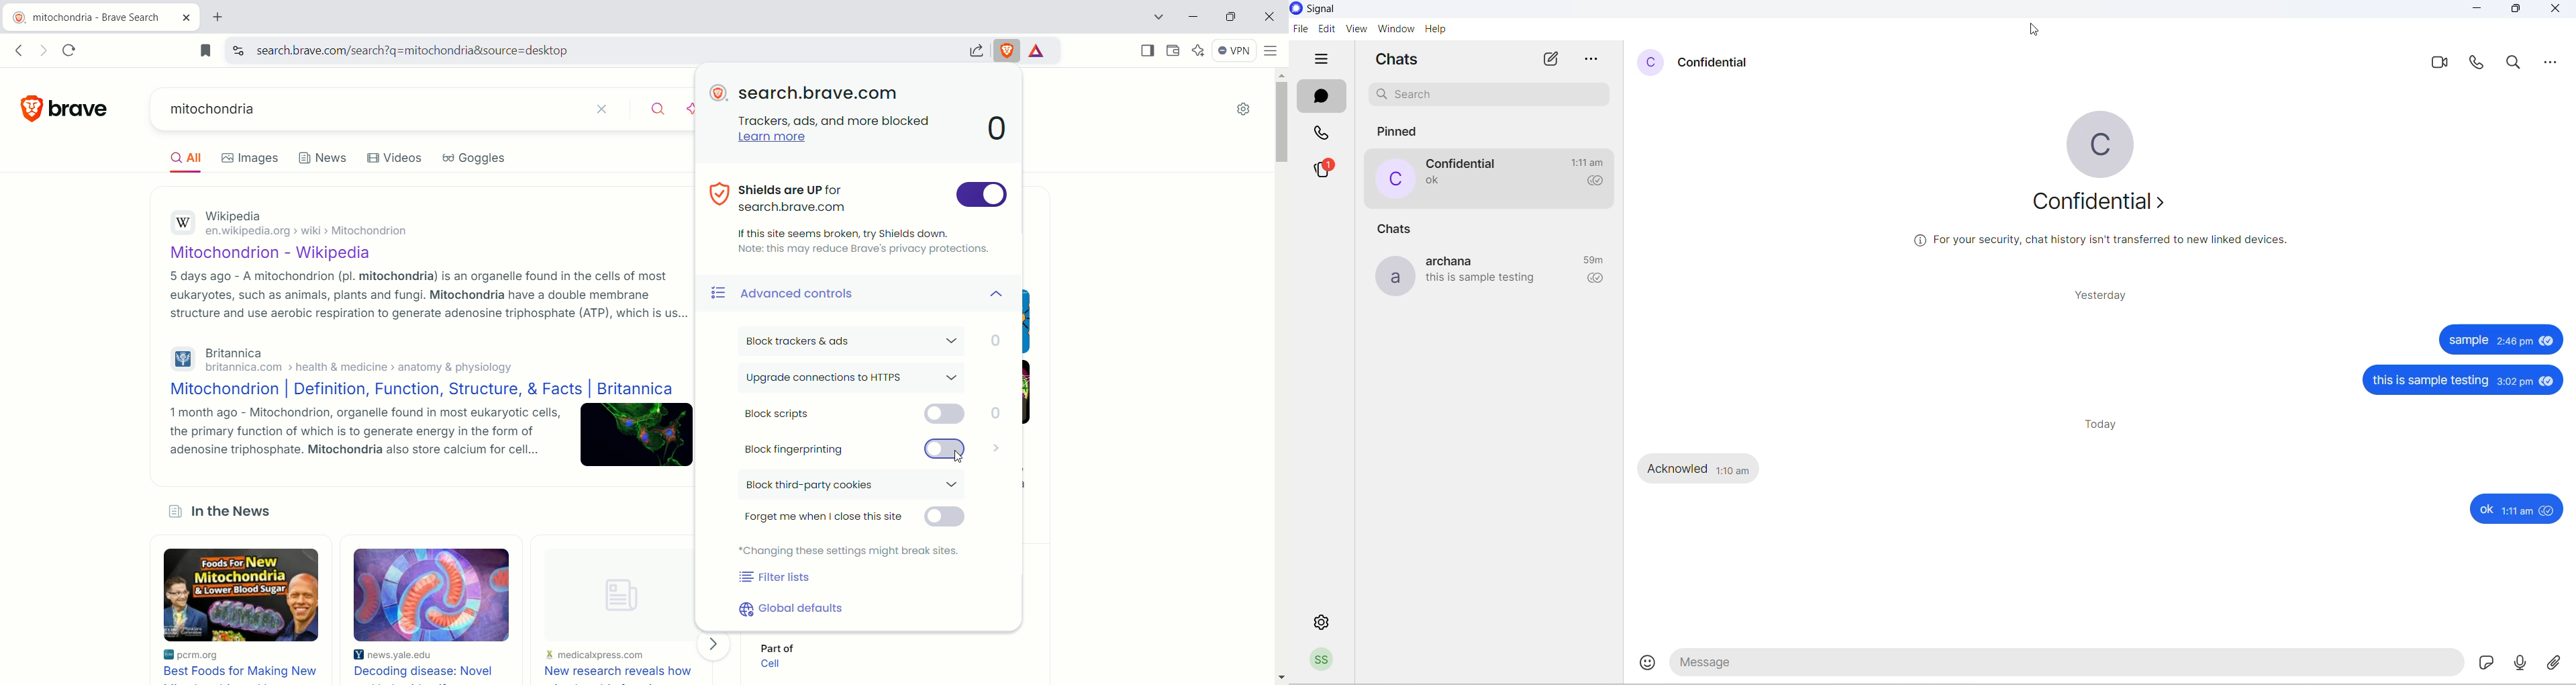 This screenshot has height=700, width=2576. What do you see at coordinates (1401, 60) in the screenshot?
I see `chats heading` at bounding box center [1401, 60].